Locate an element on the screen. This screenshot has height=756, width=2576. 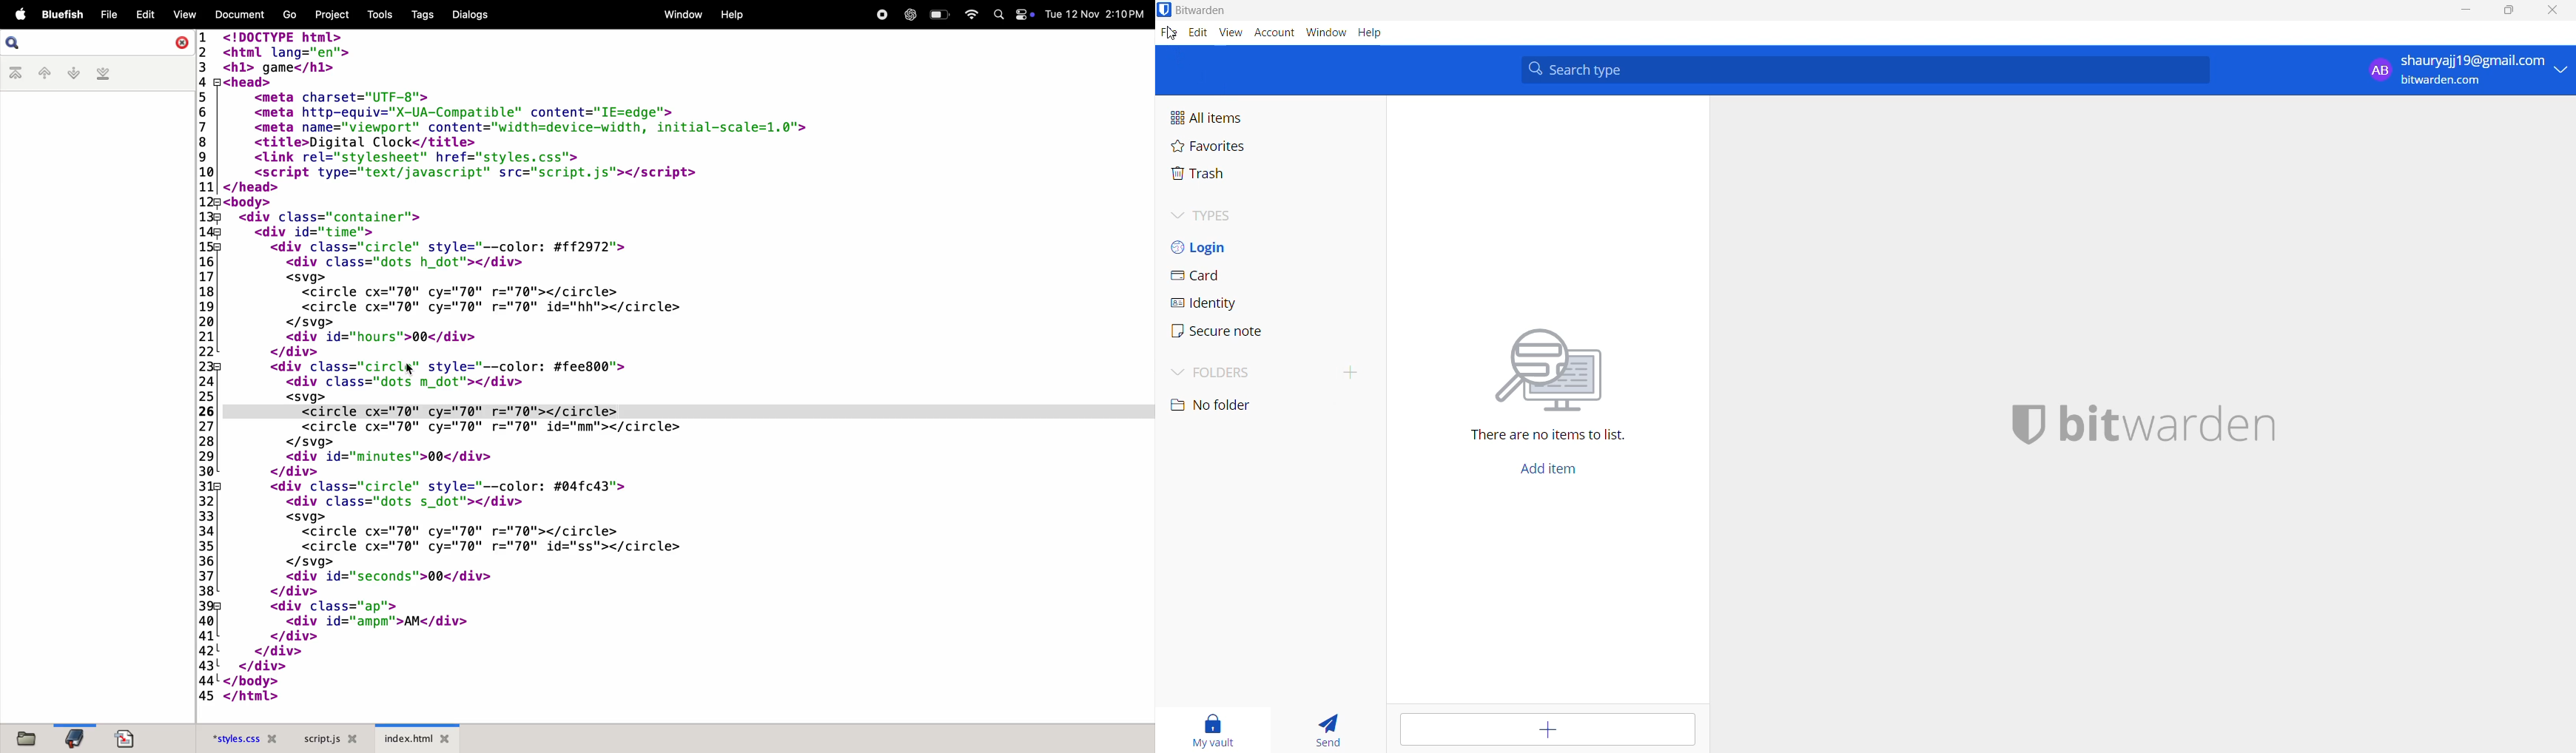
favorites is located at coordinates (1292, 145).